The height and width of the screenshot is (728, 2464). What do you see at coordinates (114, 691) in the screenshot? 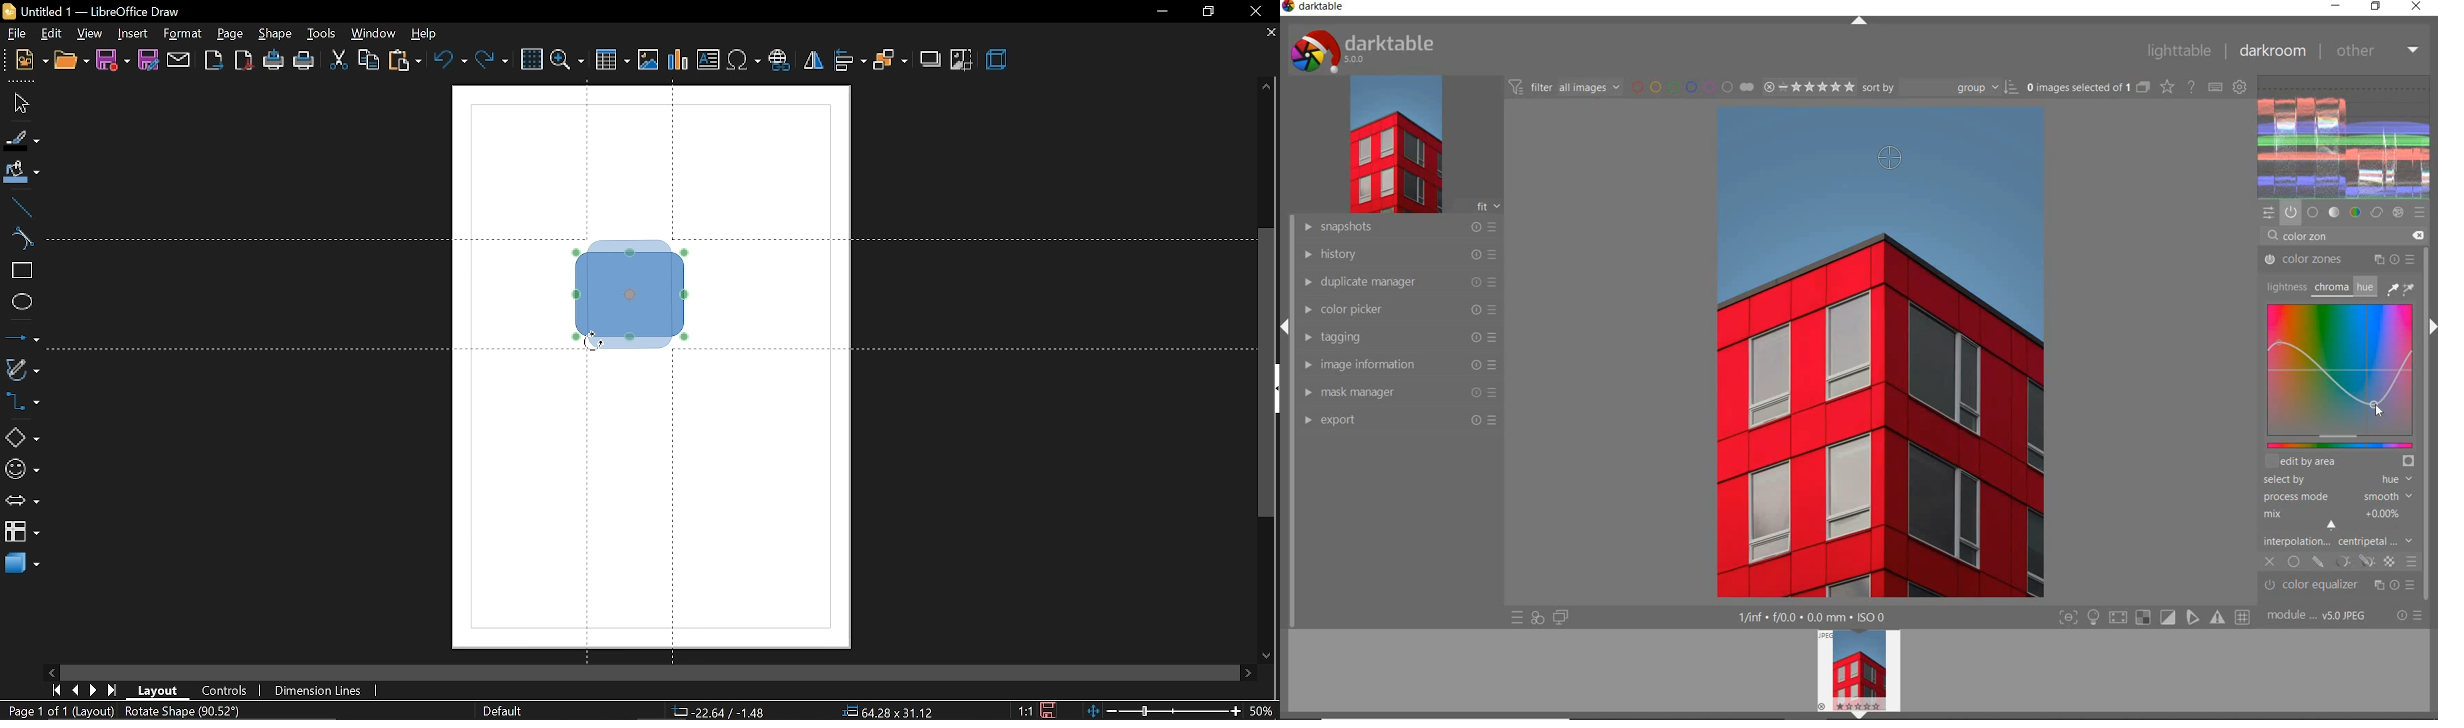
I see `go to last page` at bounding box center [114, 691].